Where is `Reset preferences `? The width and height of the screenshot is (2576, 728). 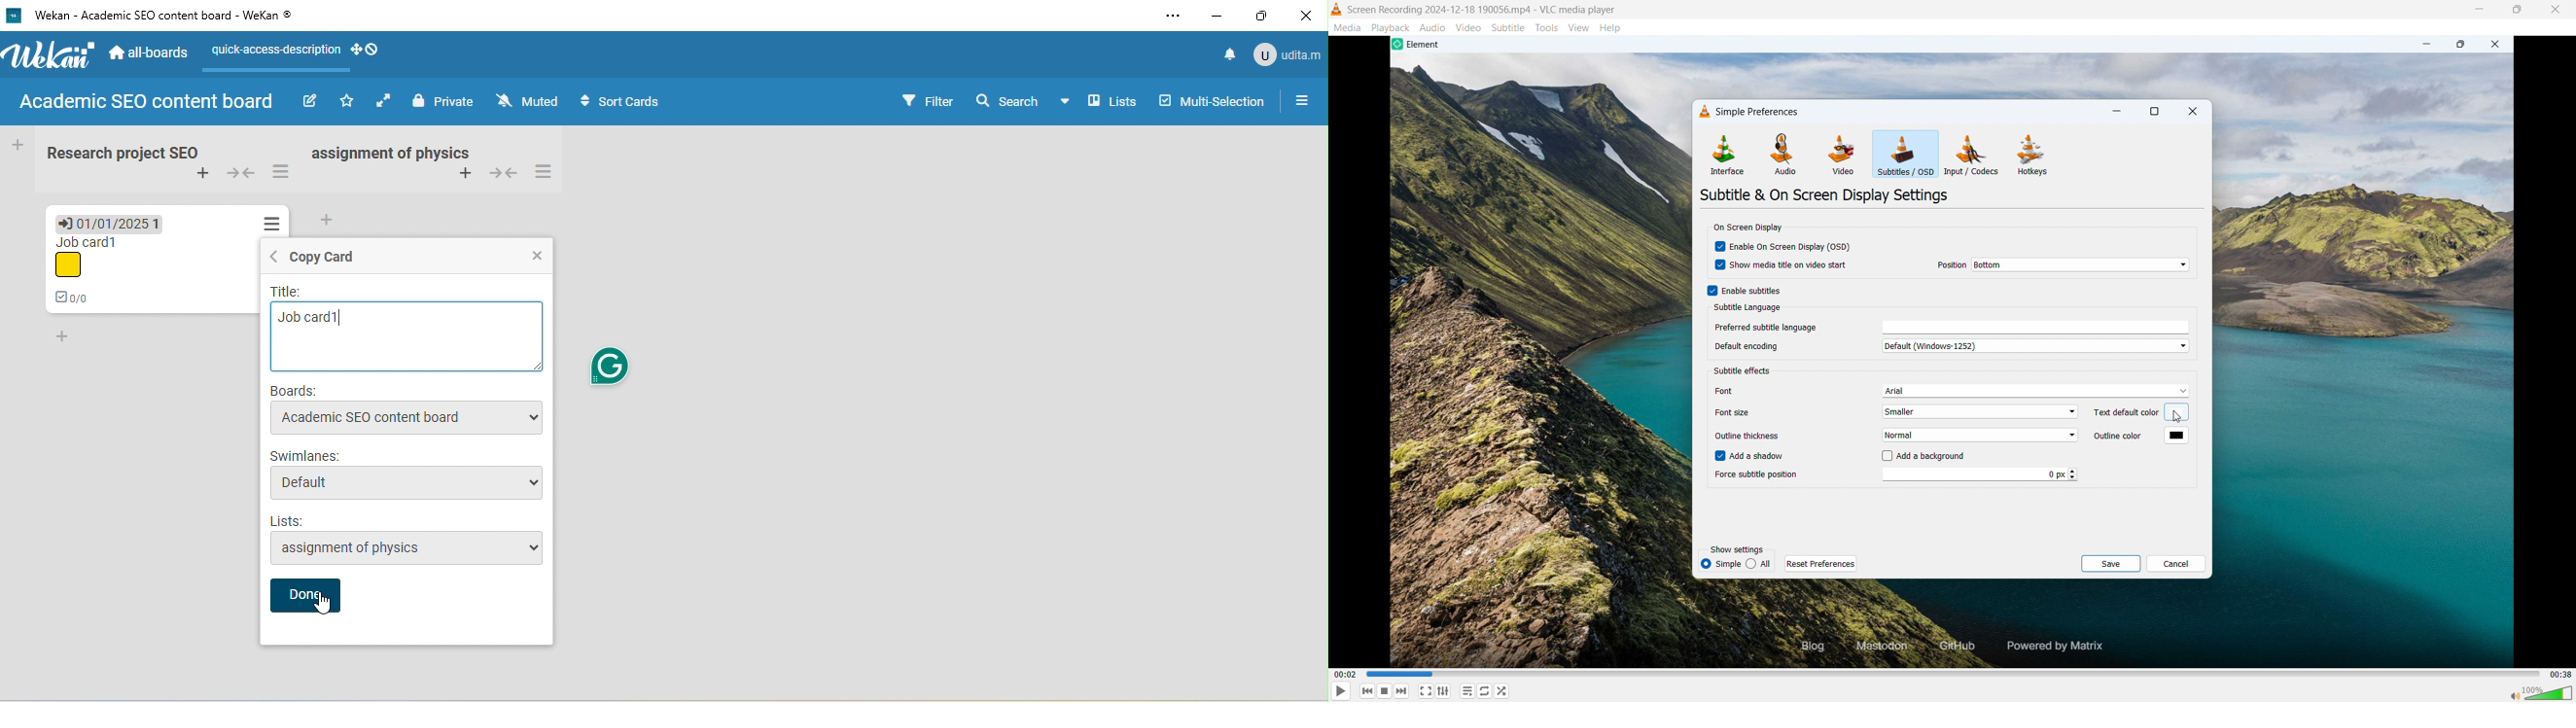 Reset preferences  is located at coordinates (1821, 563).